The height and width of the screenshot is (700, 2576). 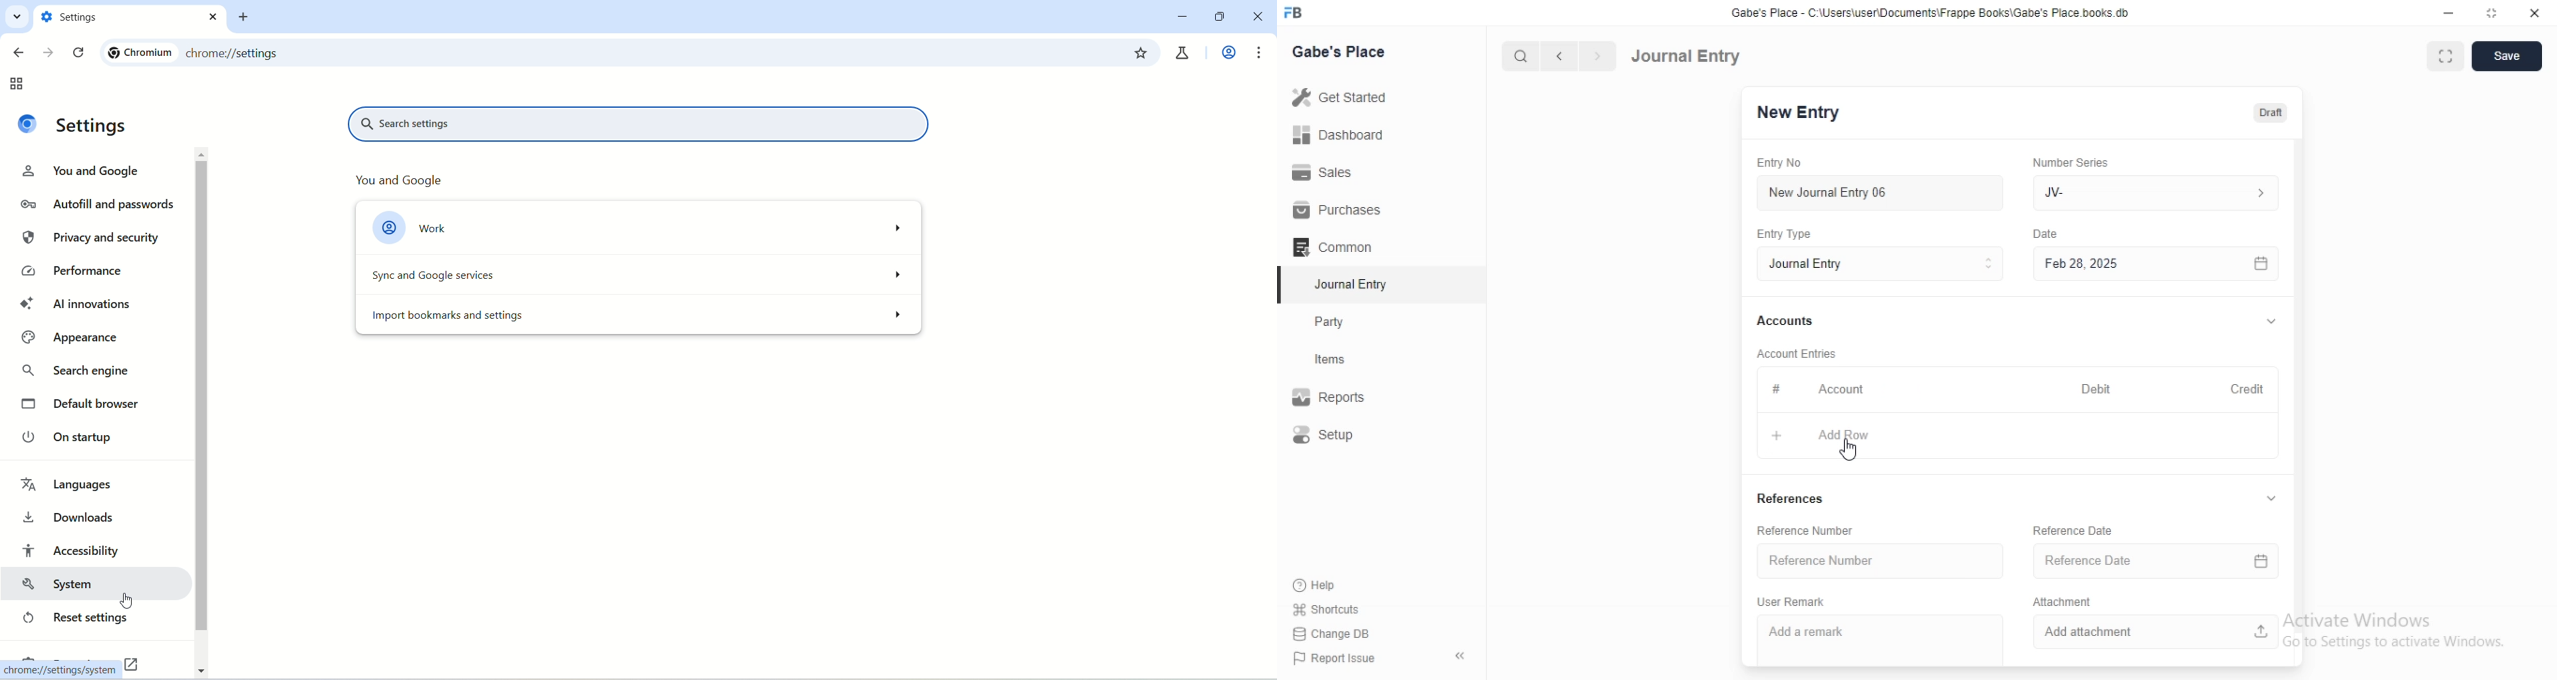 I want to click on vertical scroll bar, so click(x=205, y=412).